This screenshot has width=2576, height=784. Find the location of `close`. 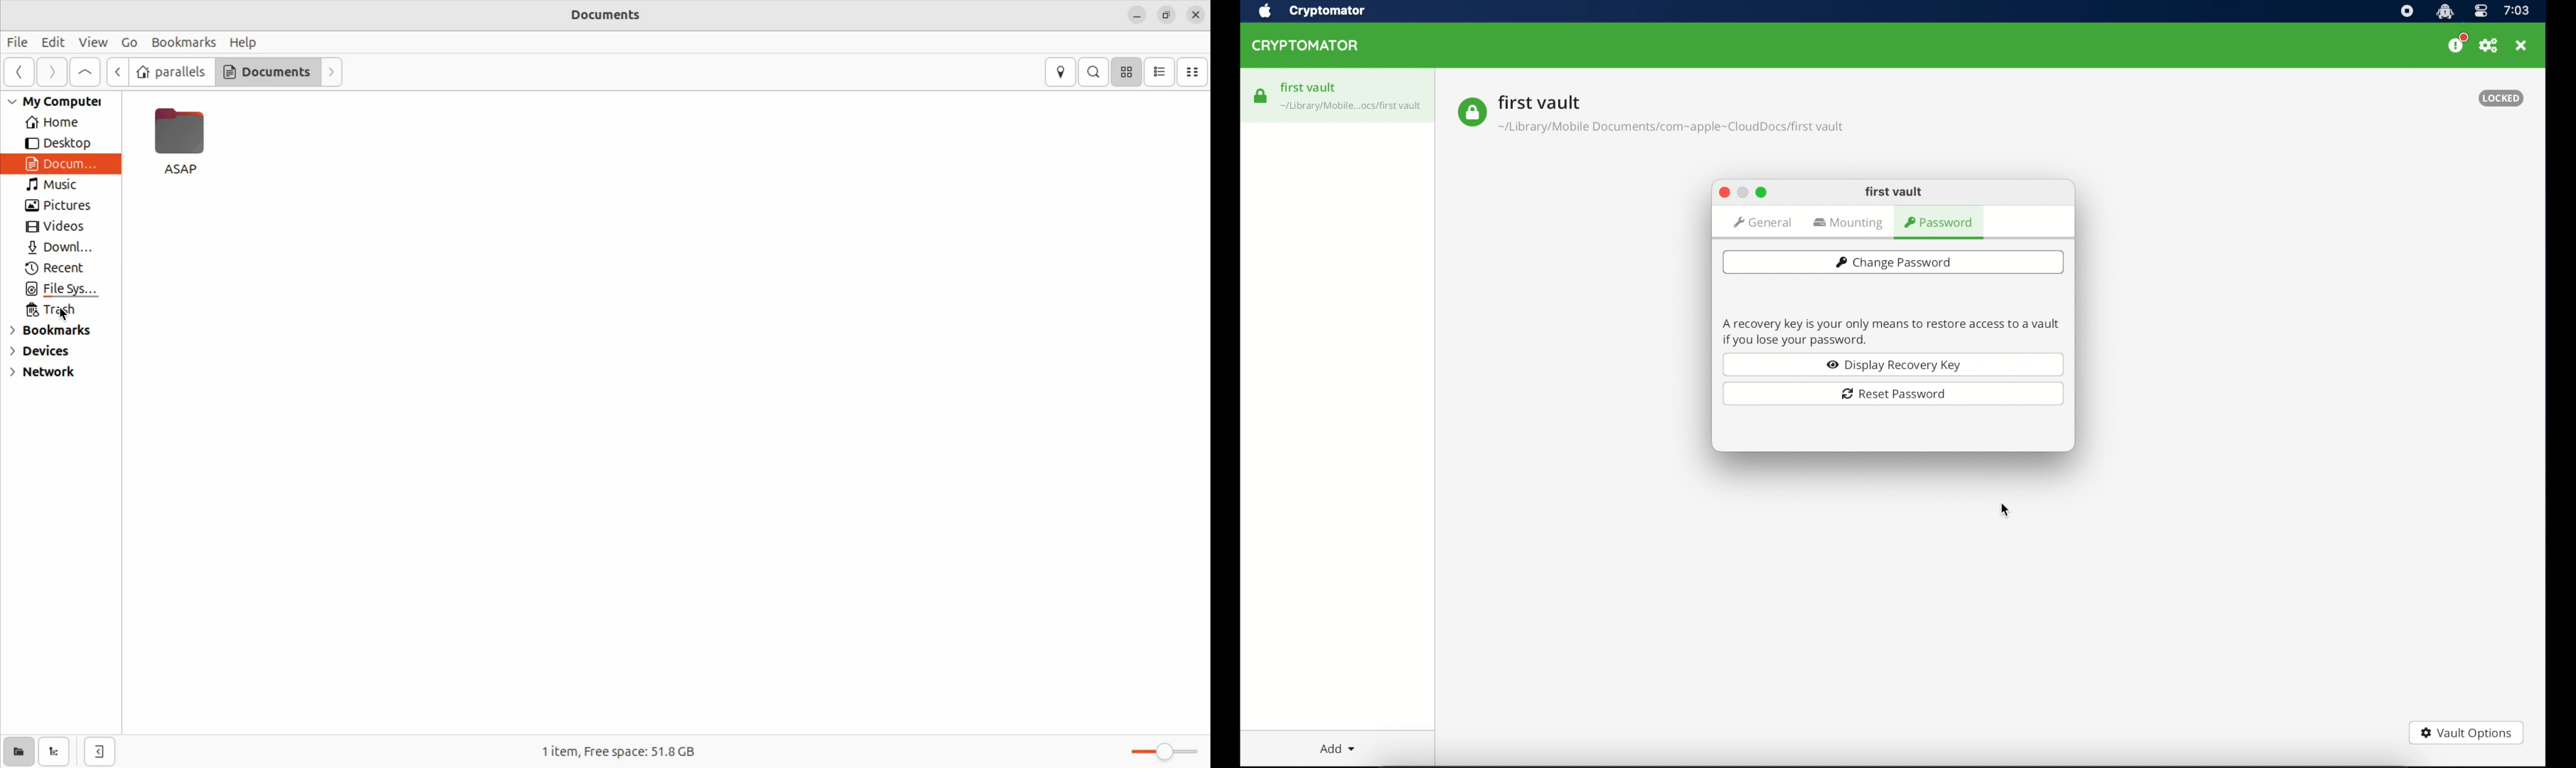

close is located at coordinates (1723, 193).